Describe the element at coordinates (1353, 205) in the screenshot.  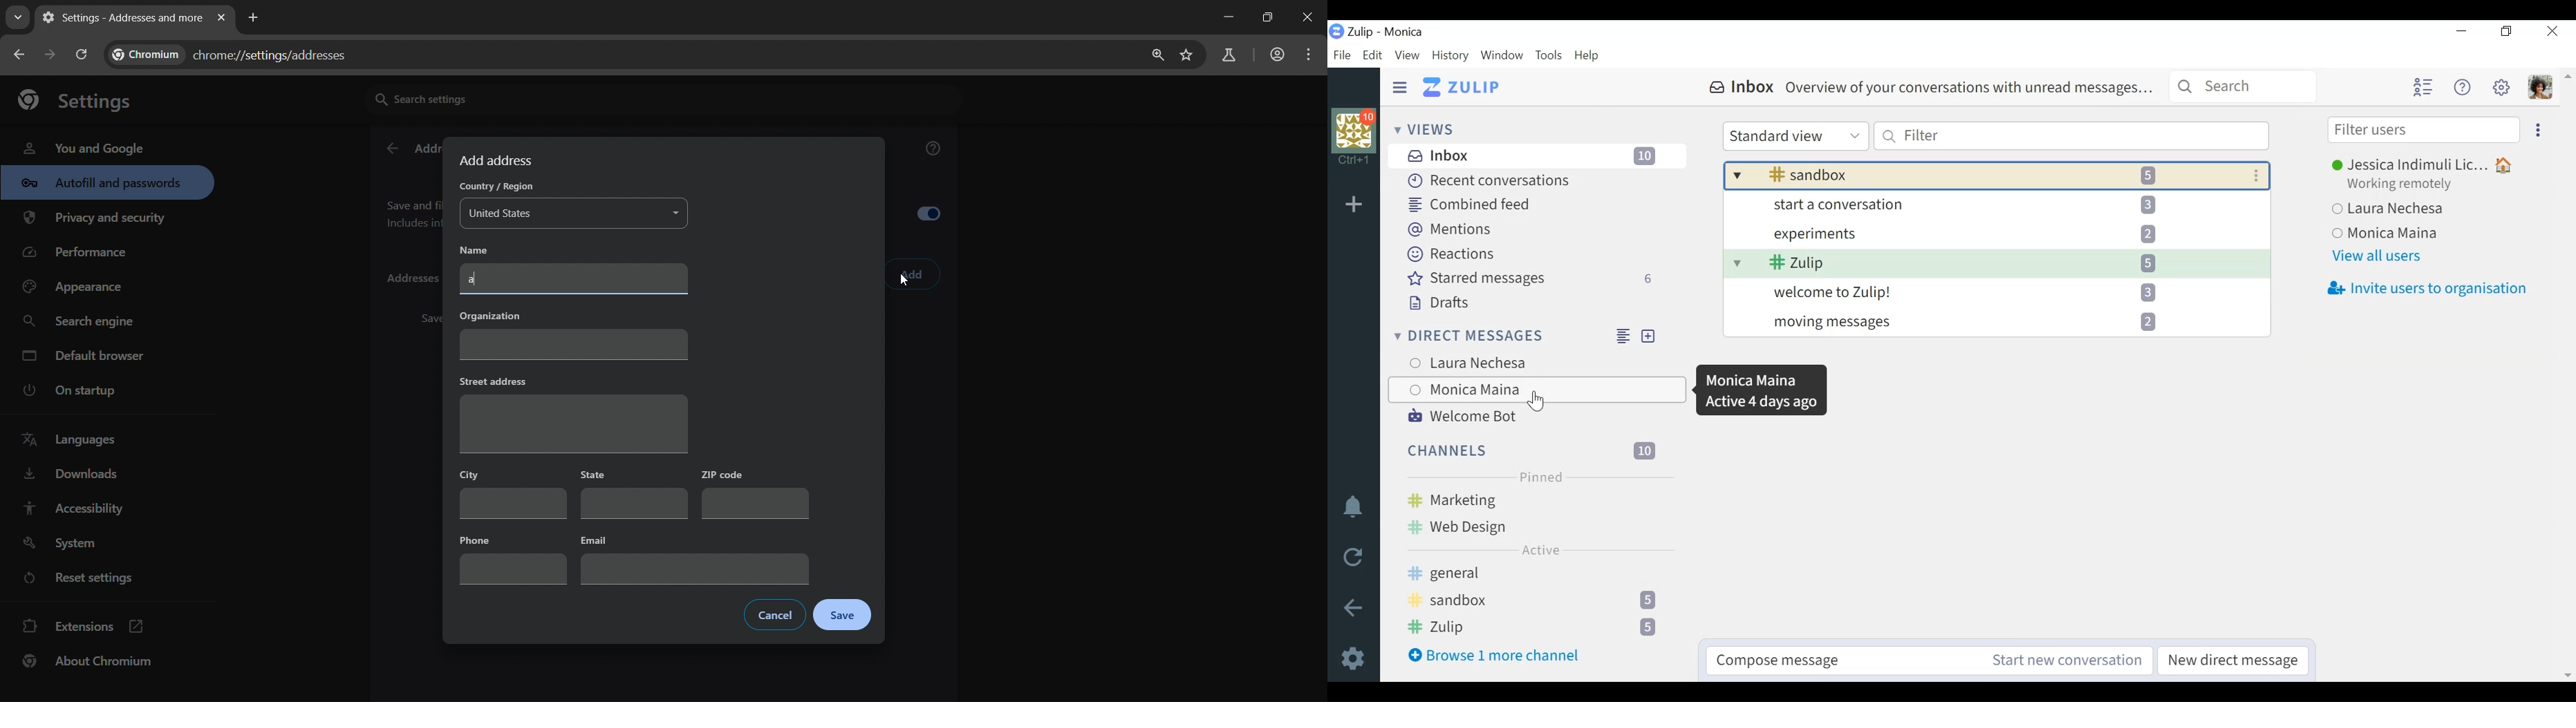
I see `Add Organization` at that location.